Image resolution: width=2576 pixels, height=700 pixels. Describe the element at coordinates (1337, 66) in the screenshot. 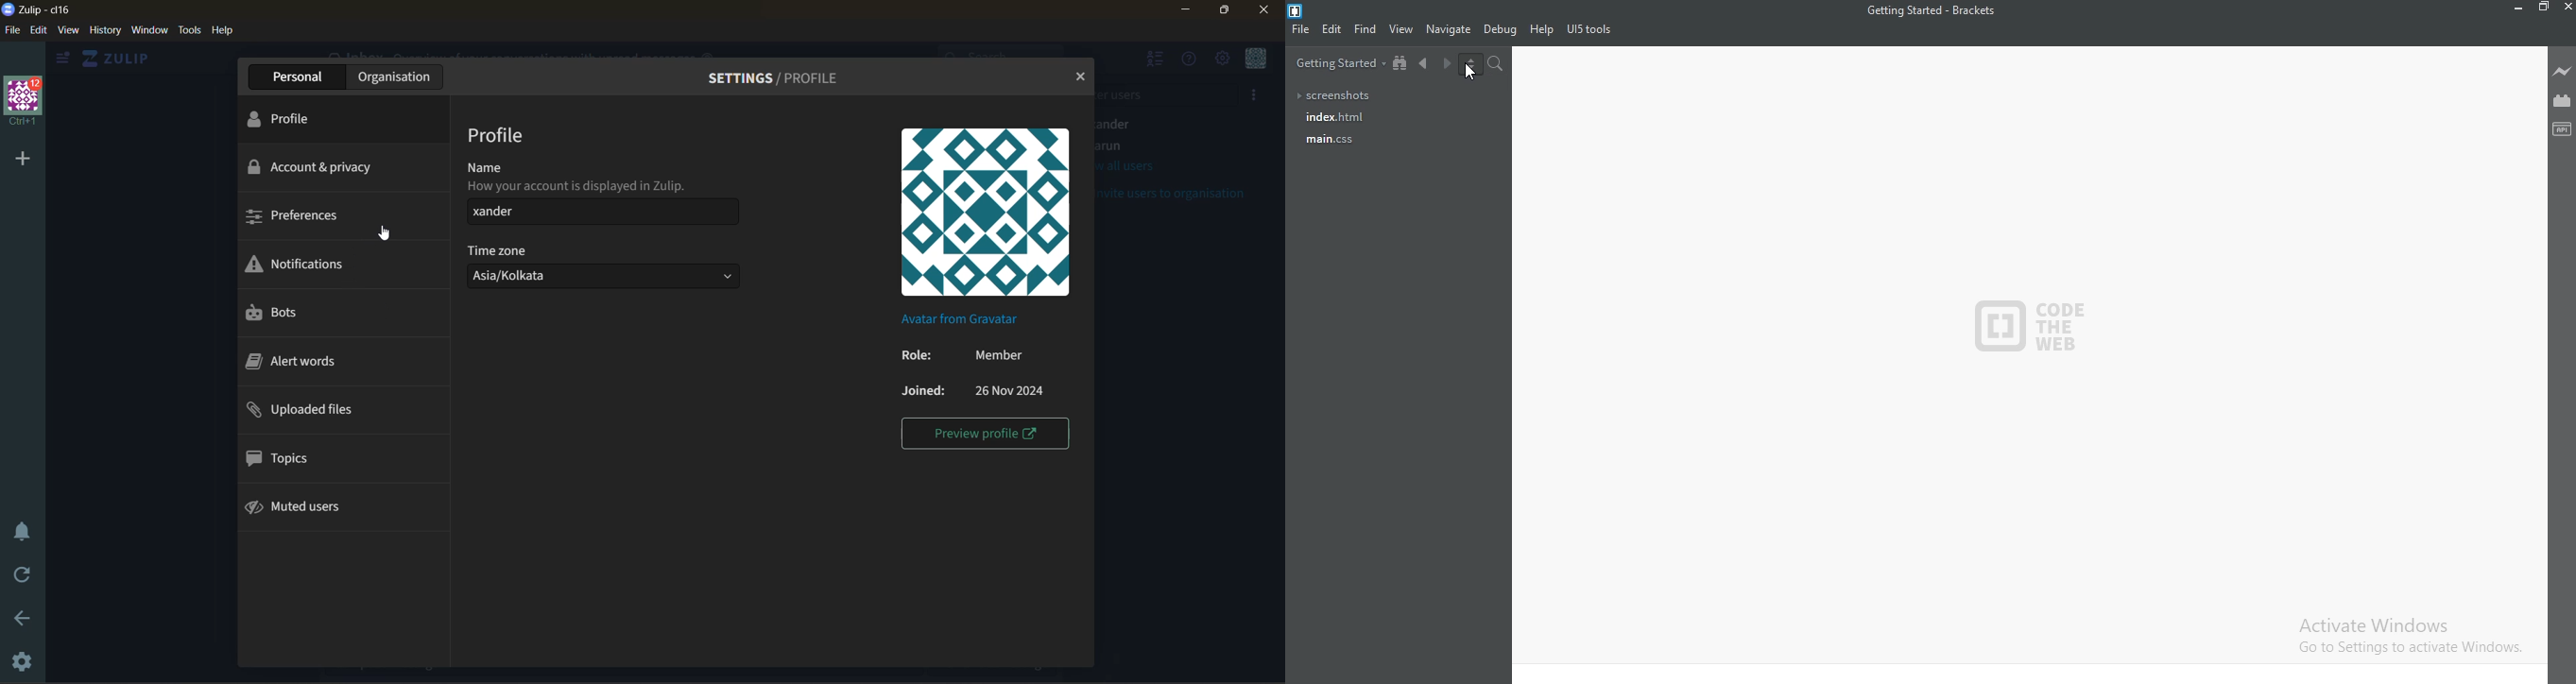

I see `Getting started` at that location.